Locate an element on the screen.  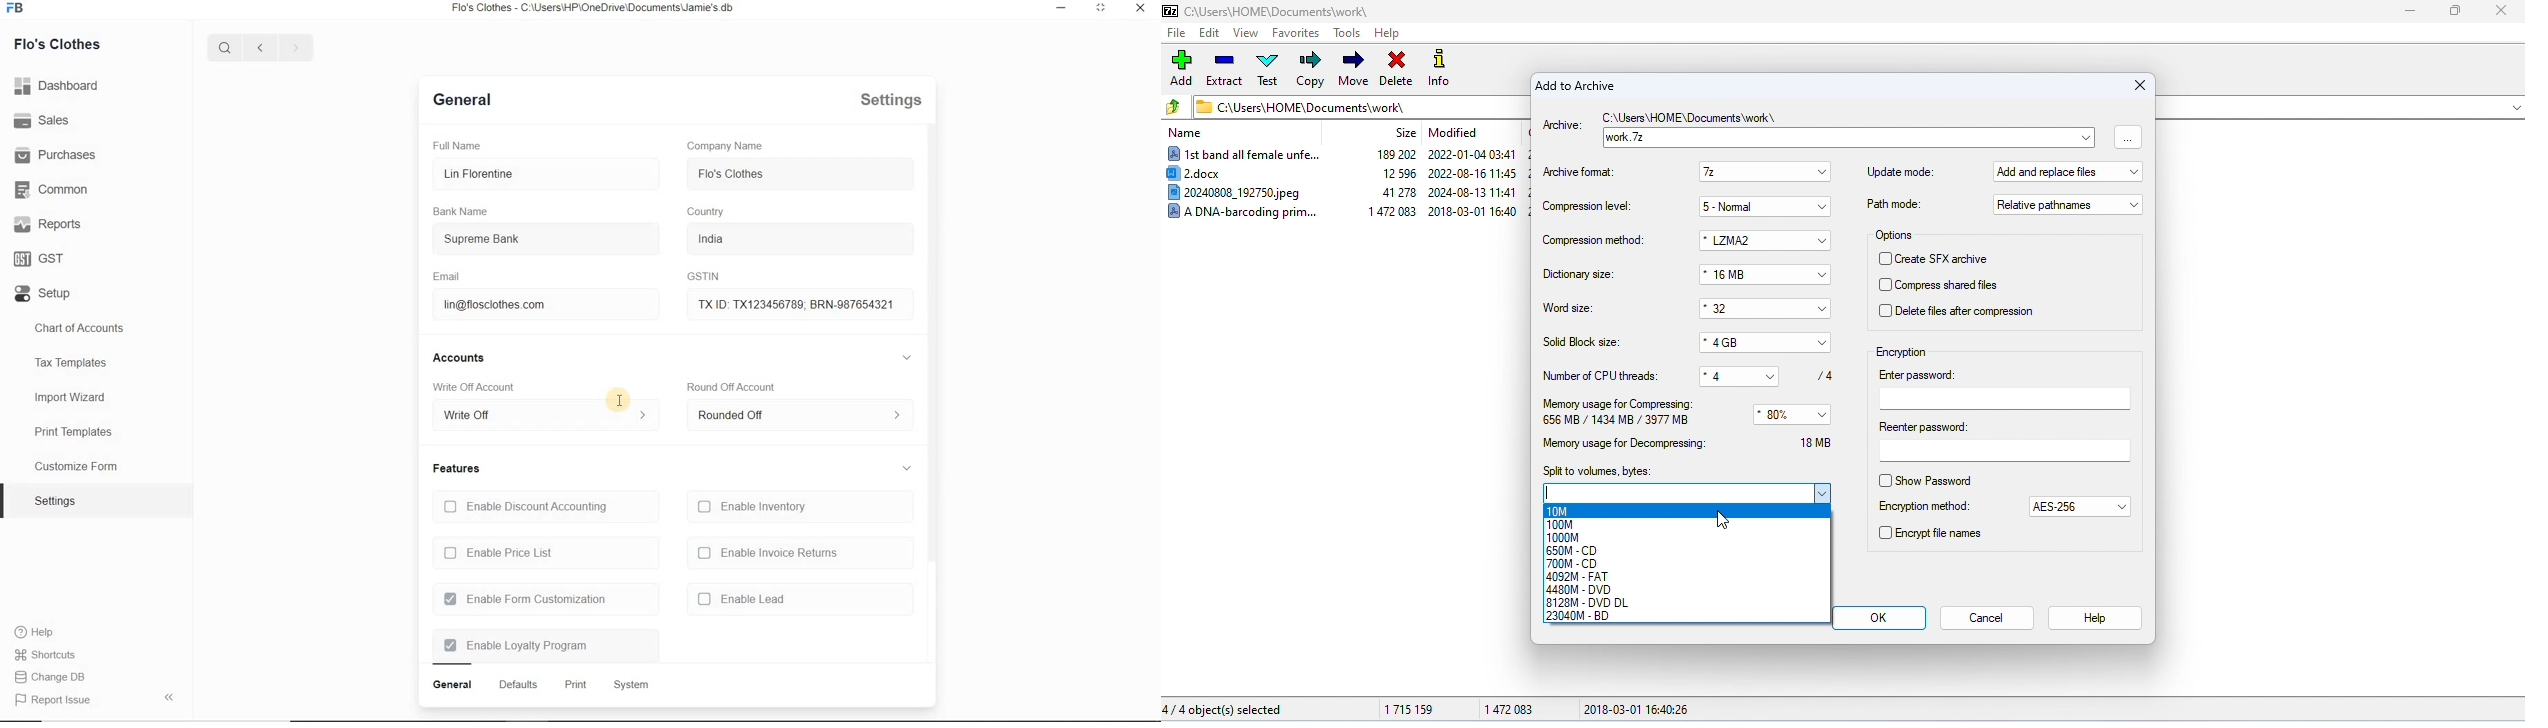
Expand is located at coordinates (1100, 8).